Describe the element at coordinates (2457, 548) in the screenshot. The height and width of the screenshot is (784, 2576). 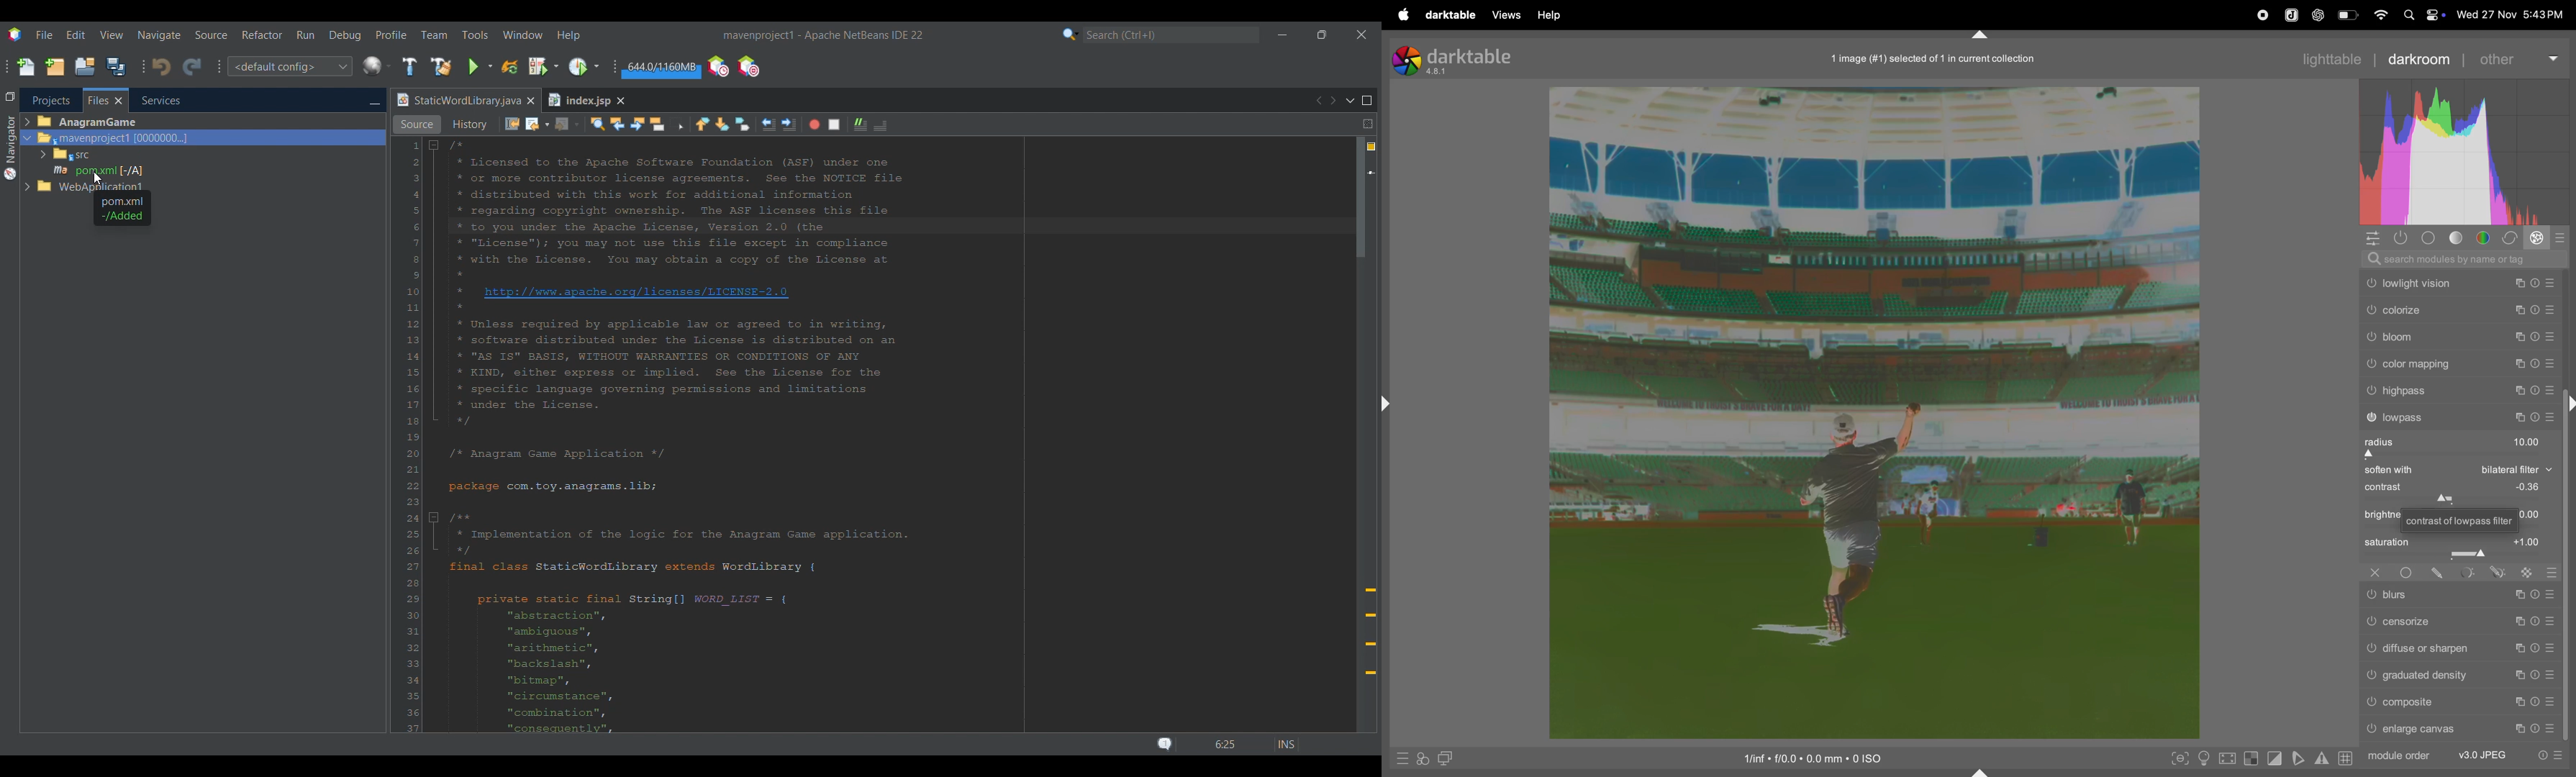
I see `saturation` at that location.